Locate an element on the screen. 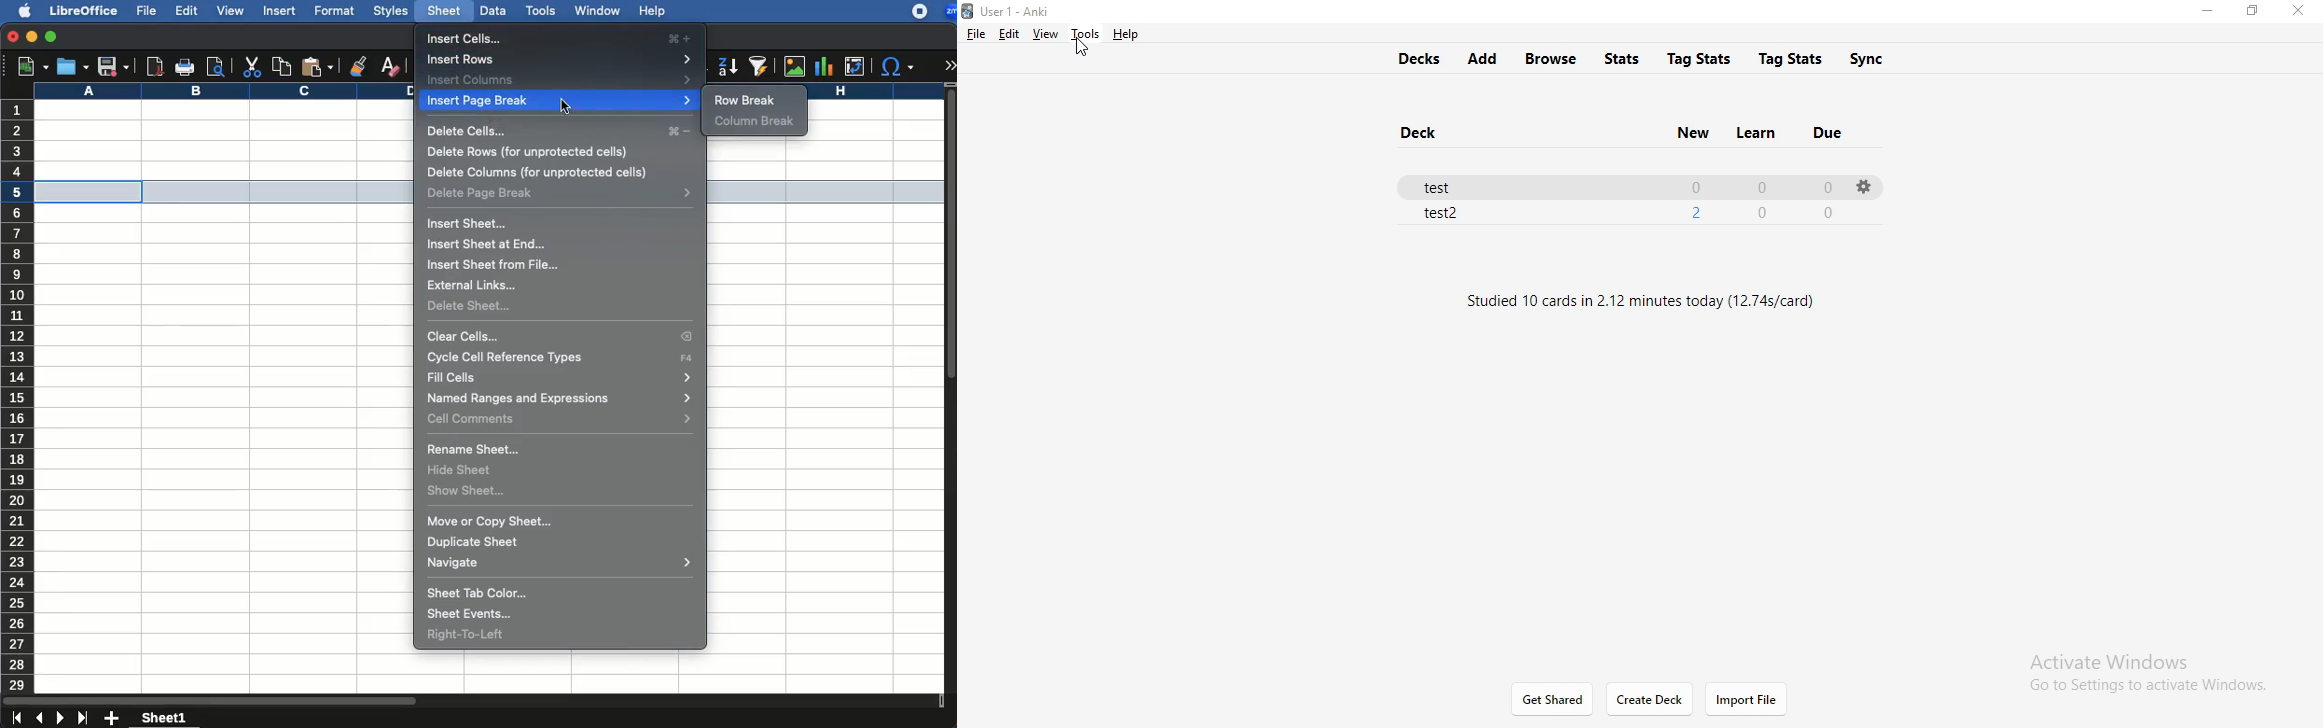  styles is located at coordinates (392, 11).